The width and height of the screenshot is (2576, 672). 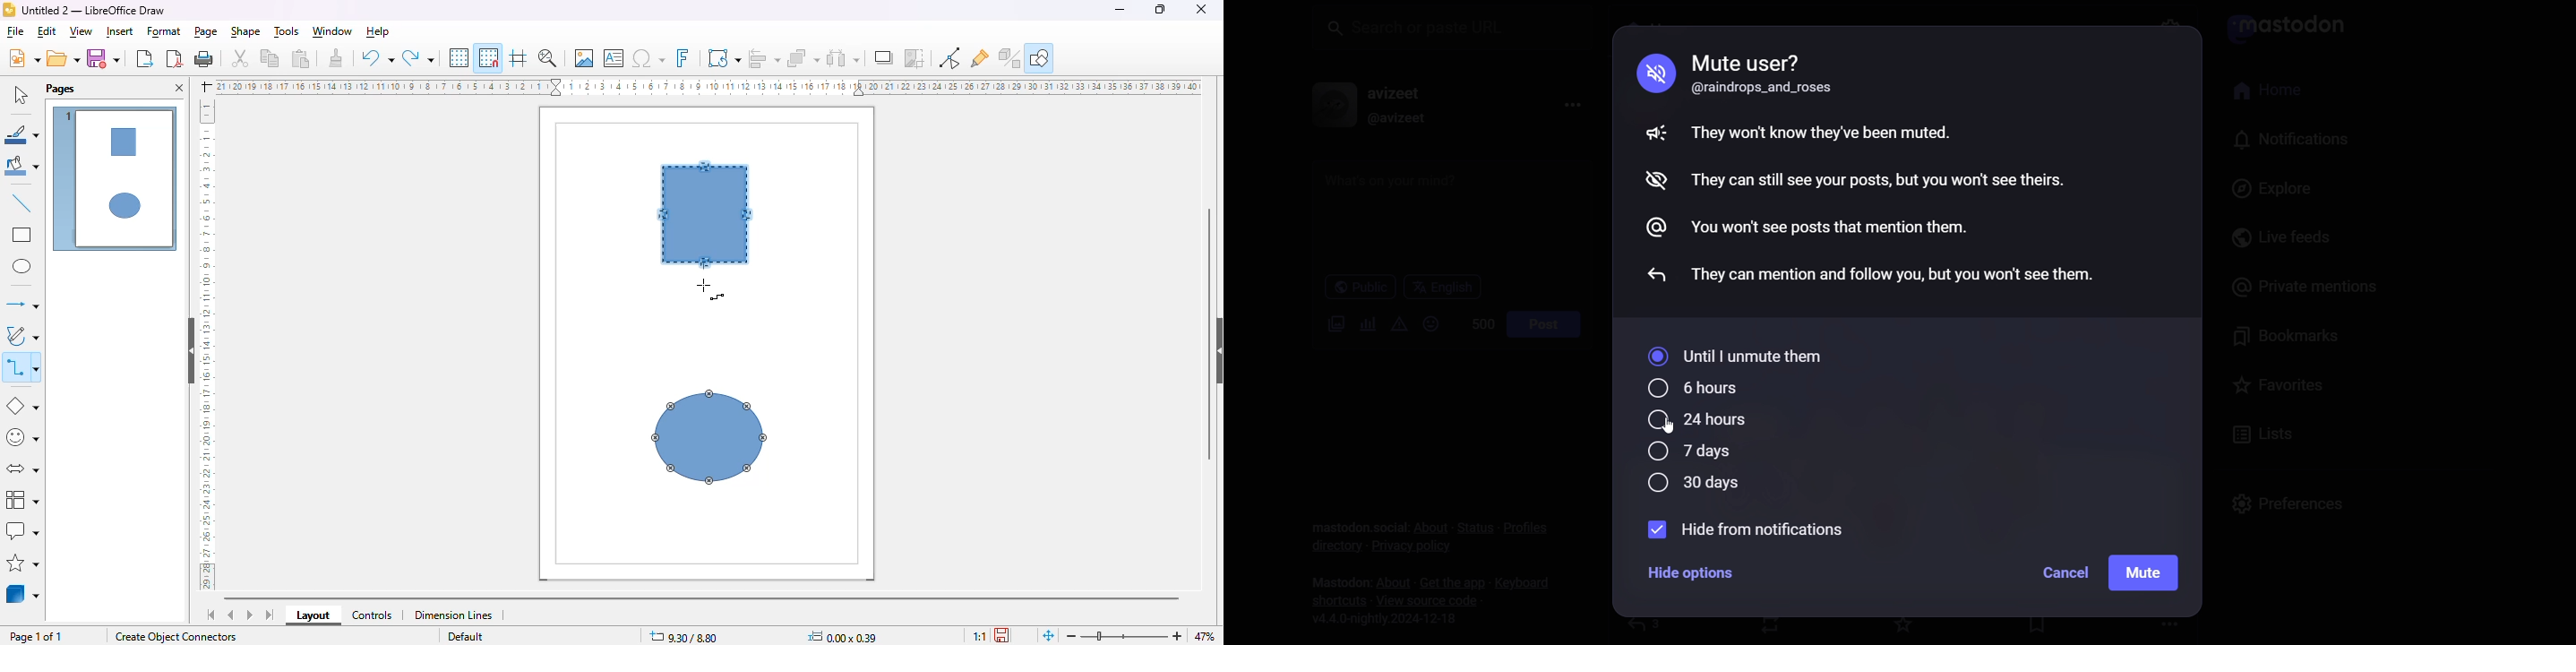 I want to click on symbol shapes, so click(x=23, y=438).